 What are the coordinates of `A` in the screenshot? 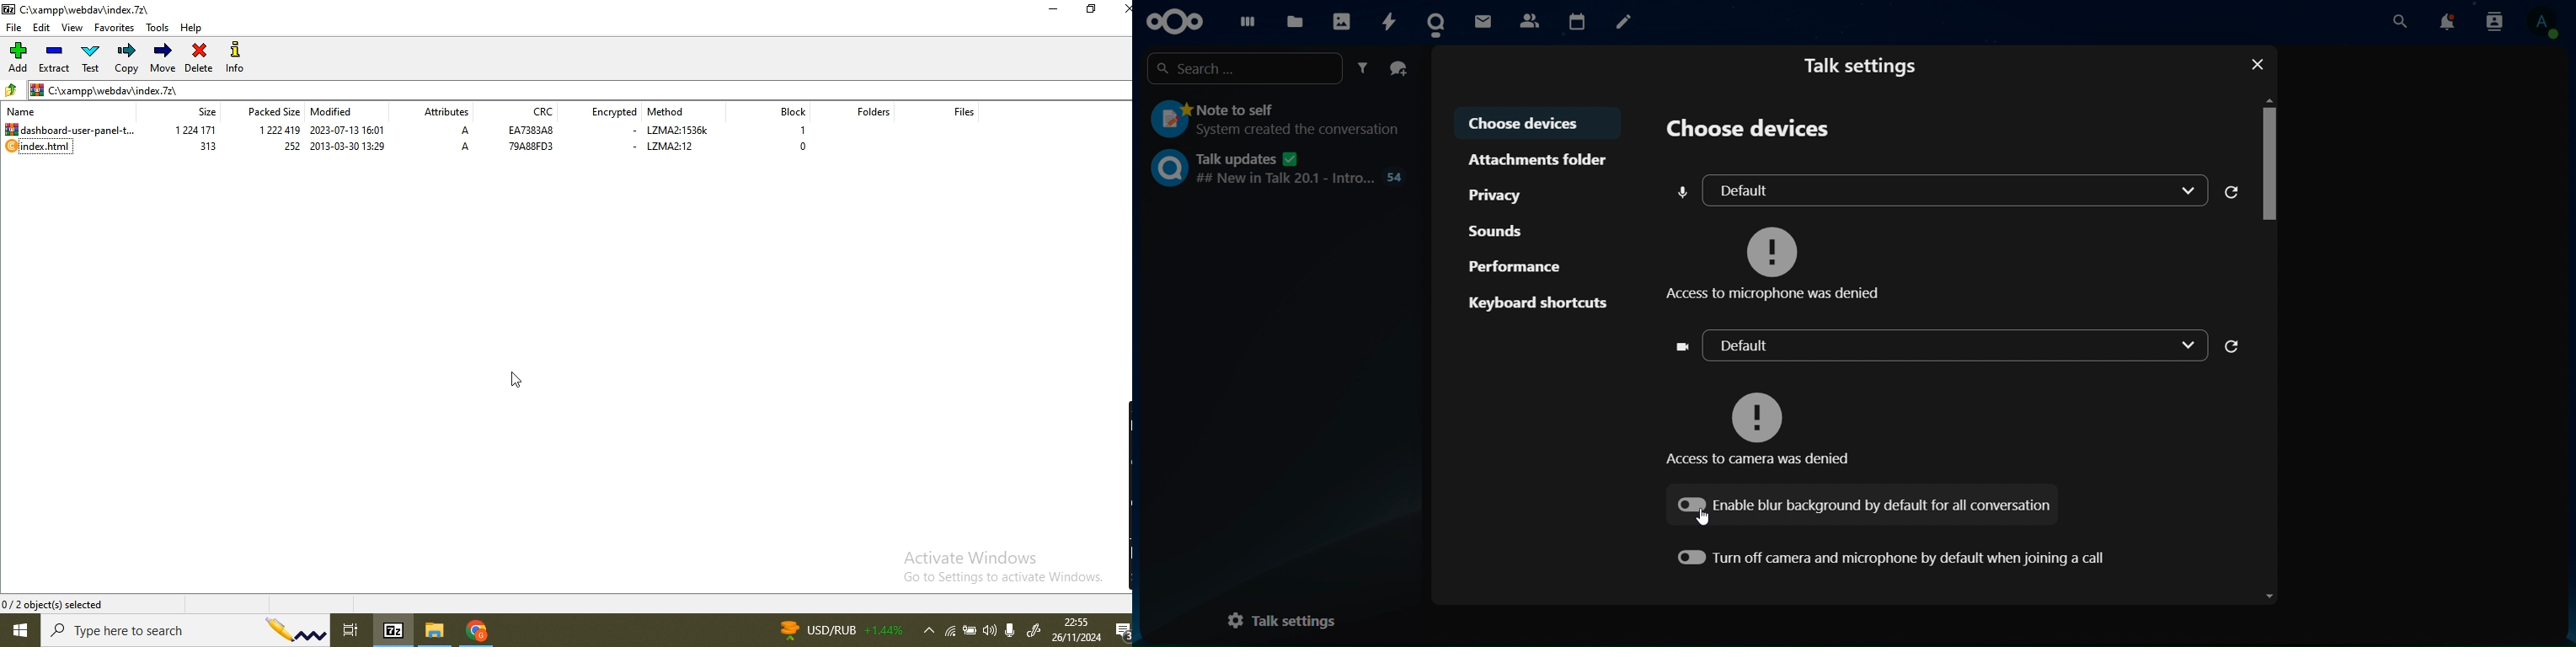 It's located at (472, 151).